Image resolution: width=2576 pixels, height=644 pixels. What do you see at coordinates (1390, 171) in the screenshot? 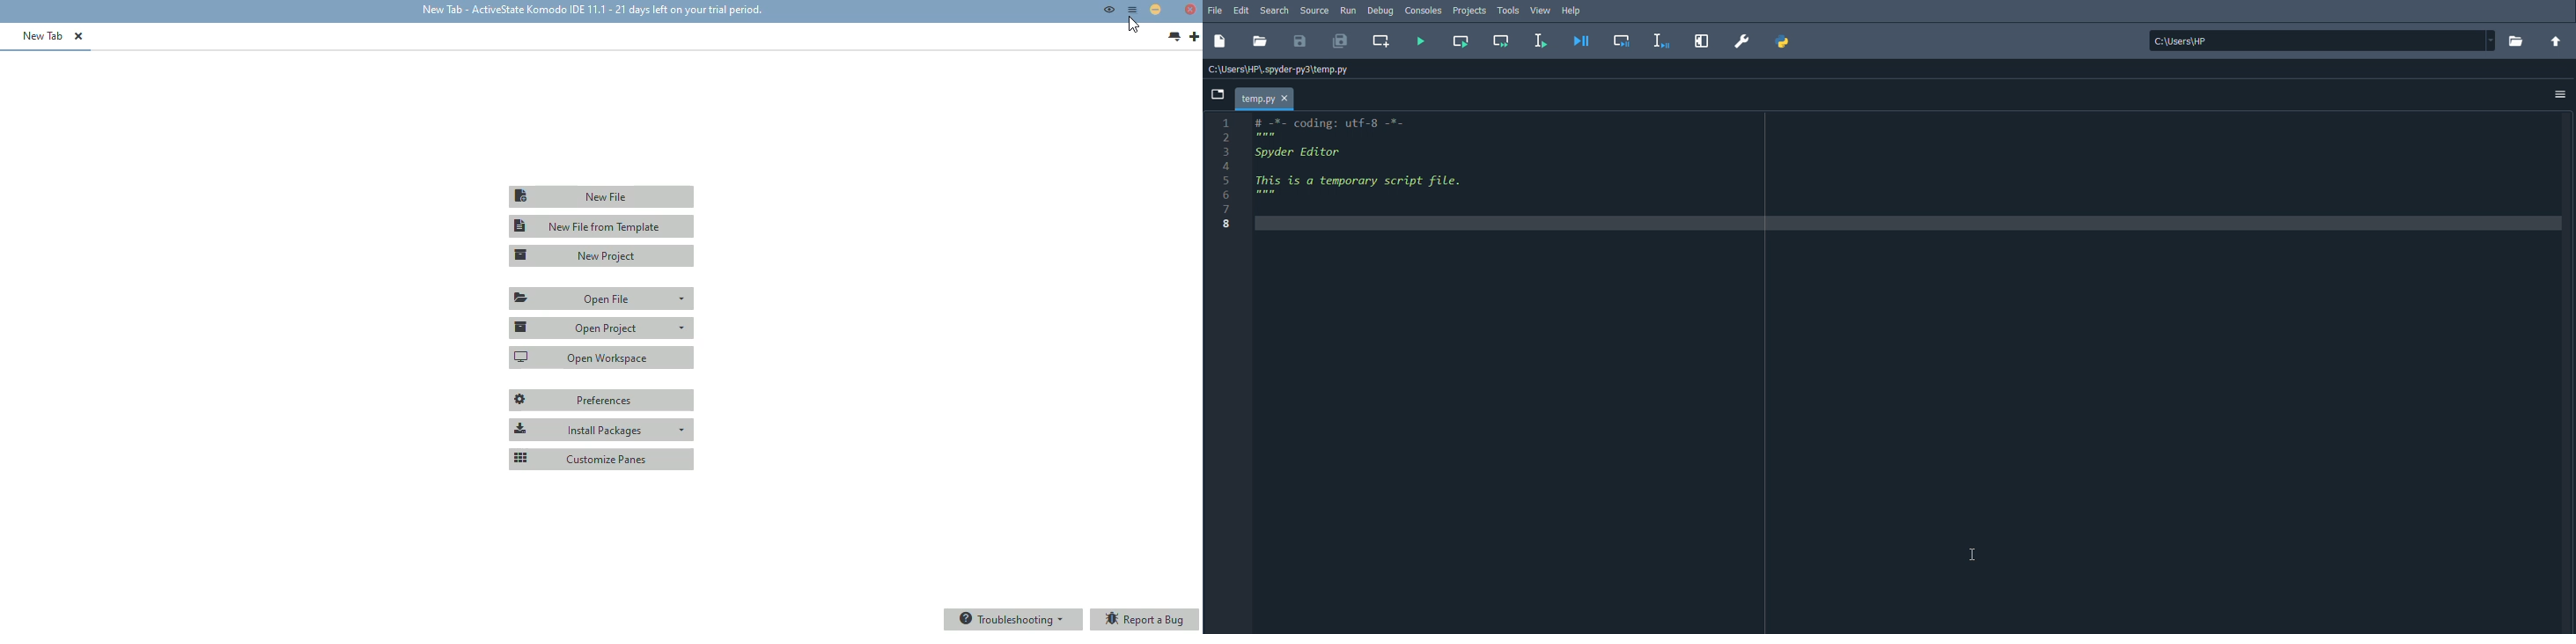
I see `Spyder Editor This is a temporary script file` at bounding box center [1390, 171].